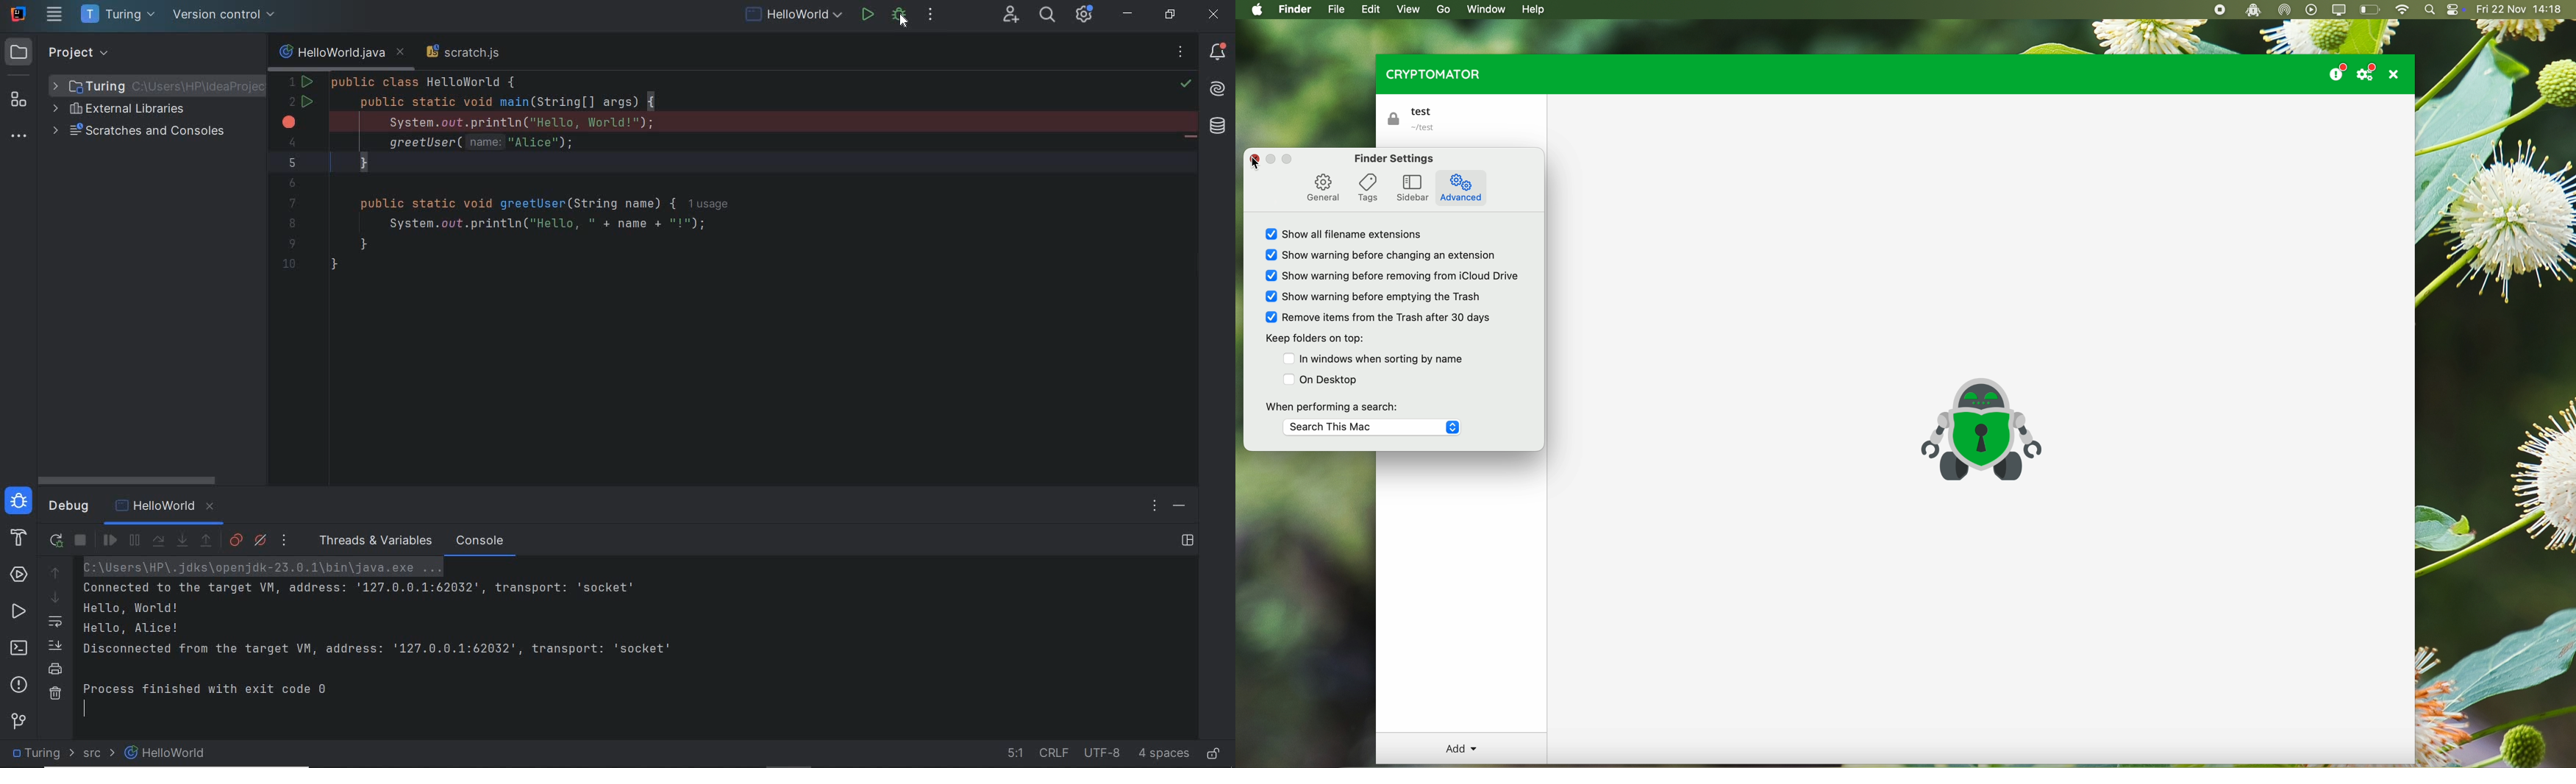 The height and width of the screenshot is (784, 2576). I want to click on cryptomator, so click(1431, 74).